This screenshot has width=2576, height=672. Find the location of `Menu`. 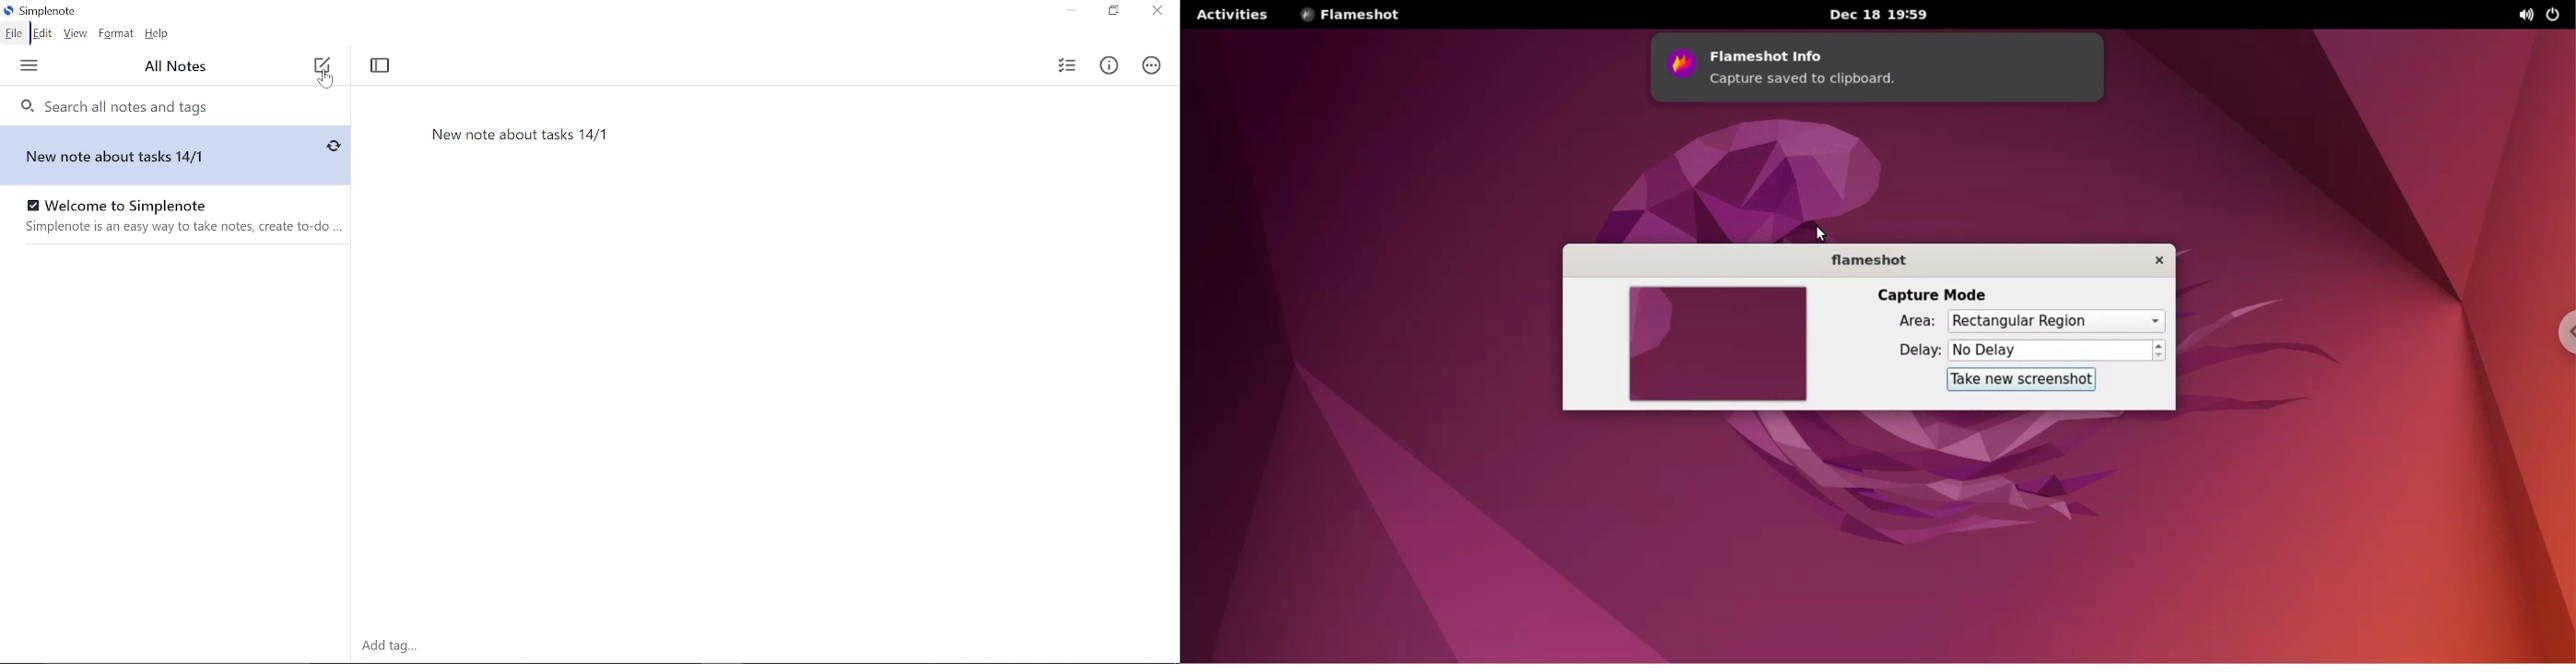

Menu is located at coordinates (30, 65).